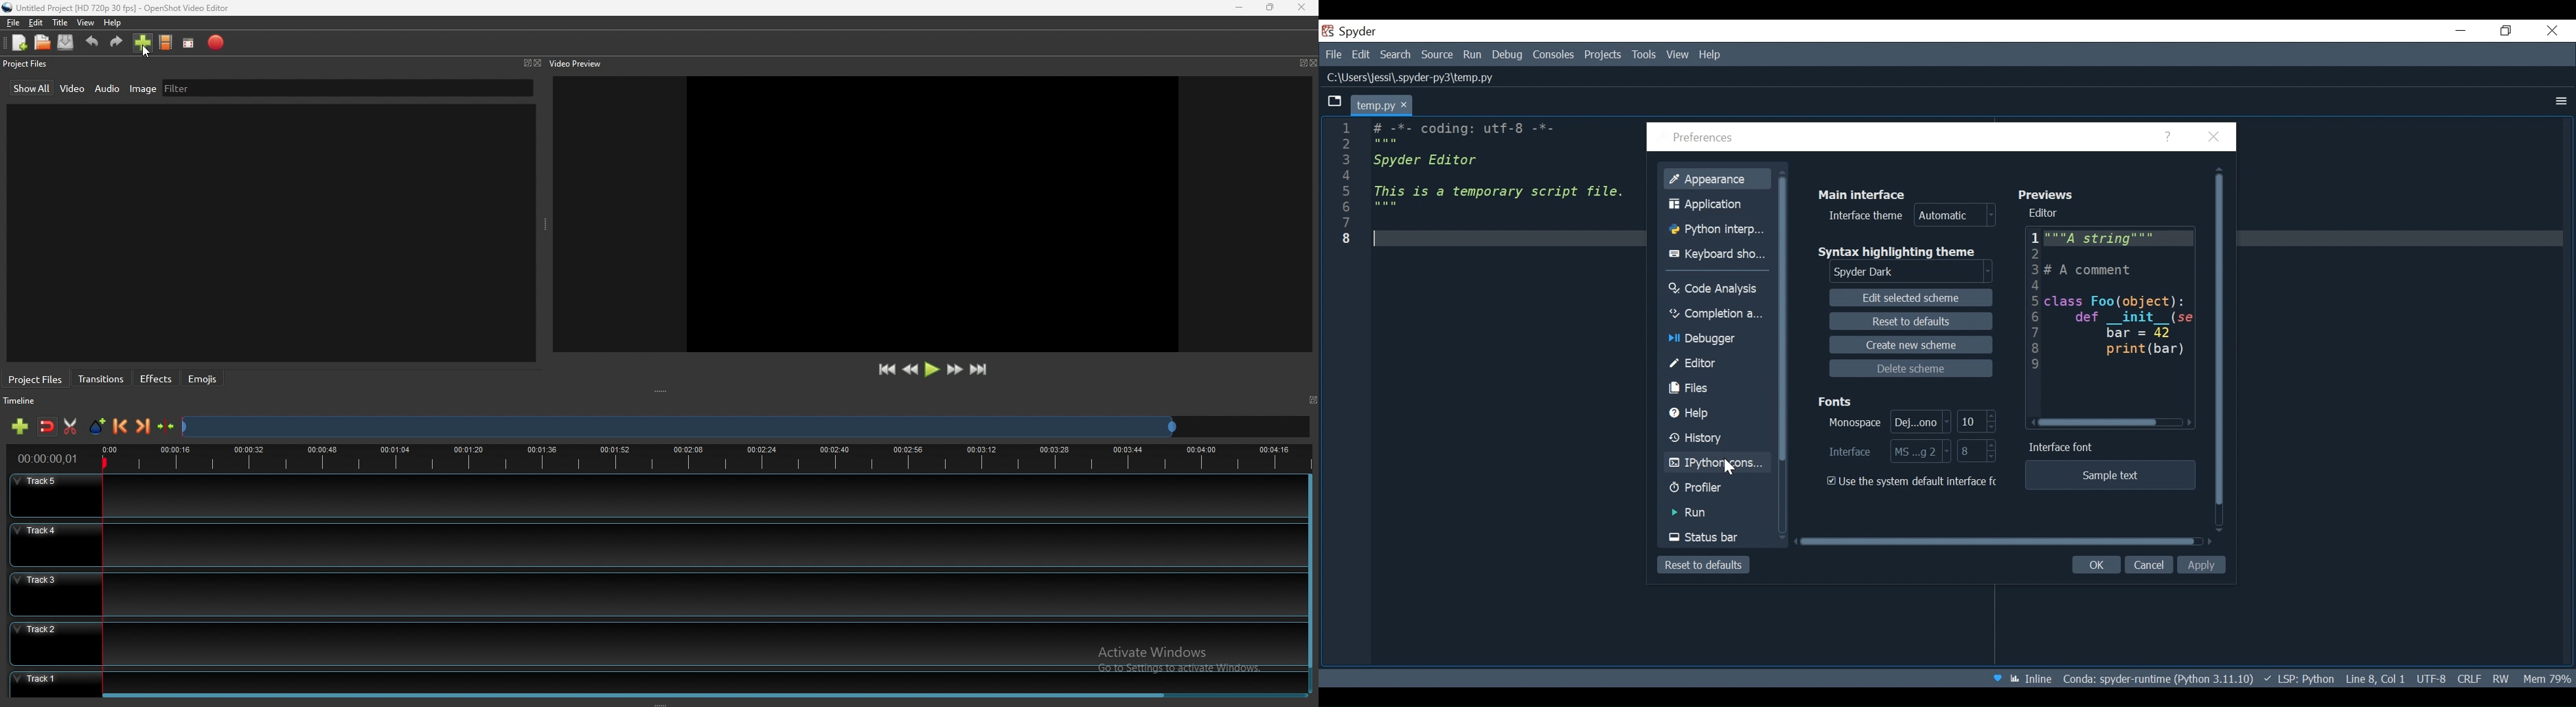 This screenshot has height=728, width=2576. I want to click on Code Analysis, so click(1715, 289).